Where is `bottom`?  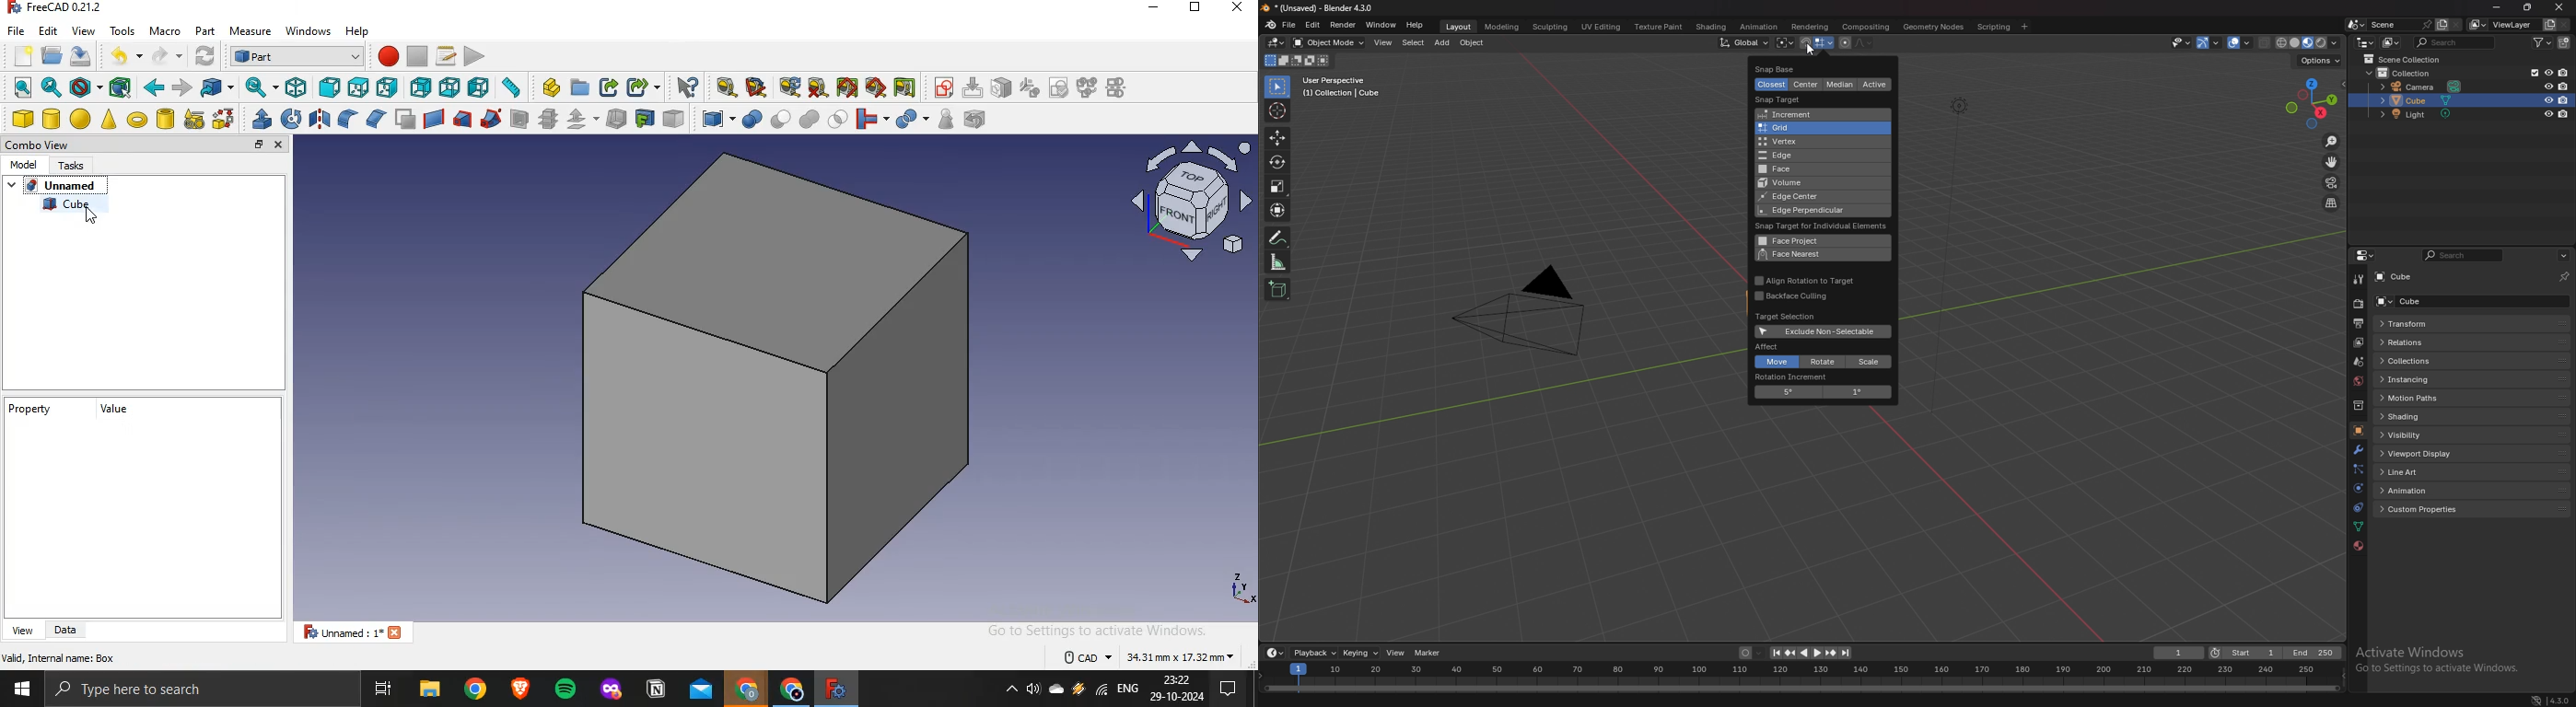 bottom is located at coordinates (450, 87).